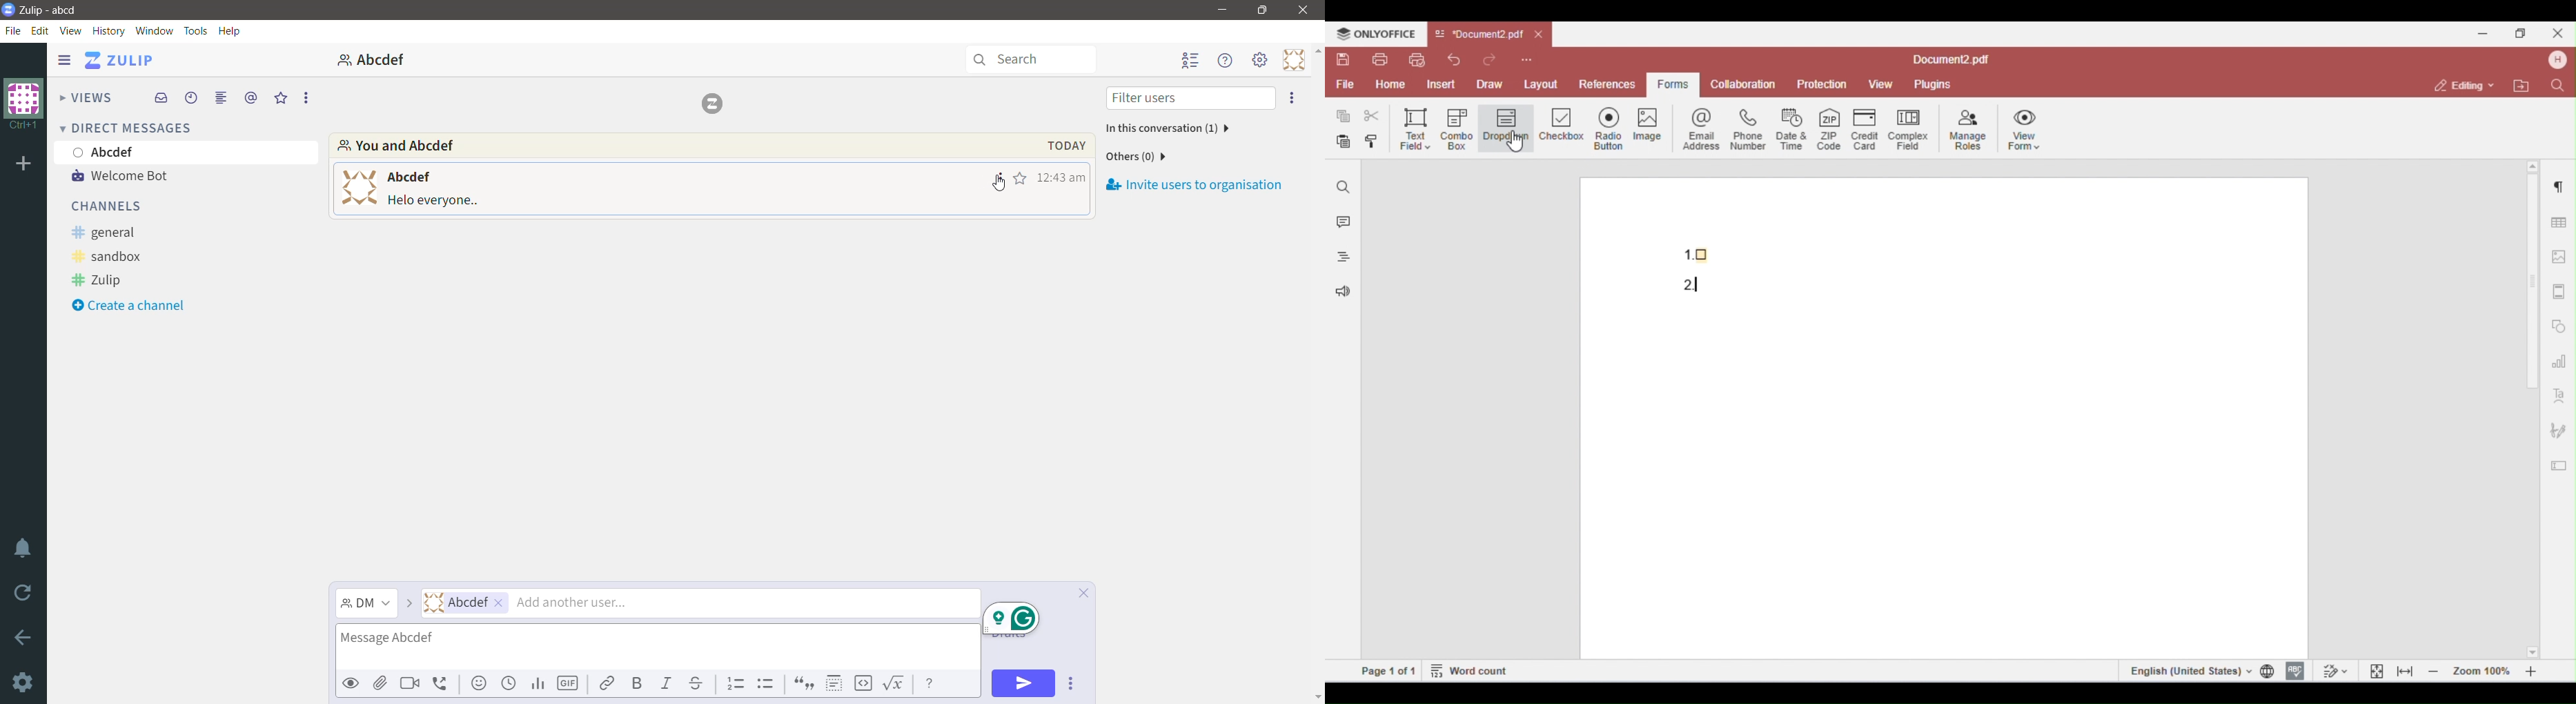 This screenshot has width=2576, height=728. What do you see at coordinates (716, 104) in the screenshot?
I see `logo` at bounding box center [716, 104].